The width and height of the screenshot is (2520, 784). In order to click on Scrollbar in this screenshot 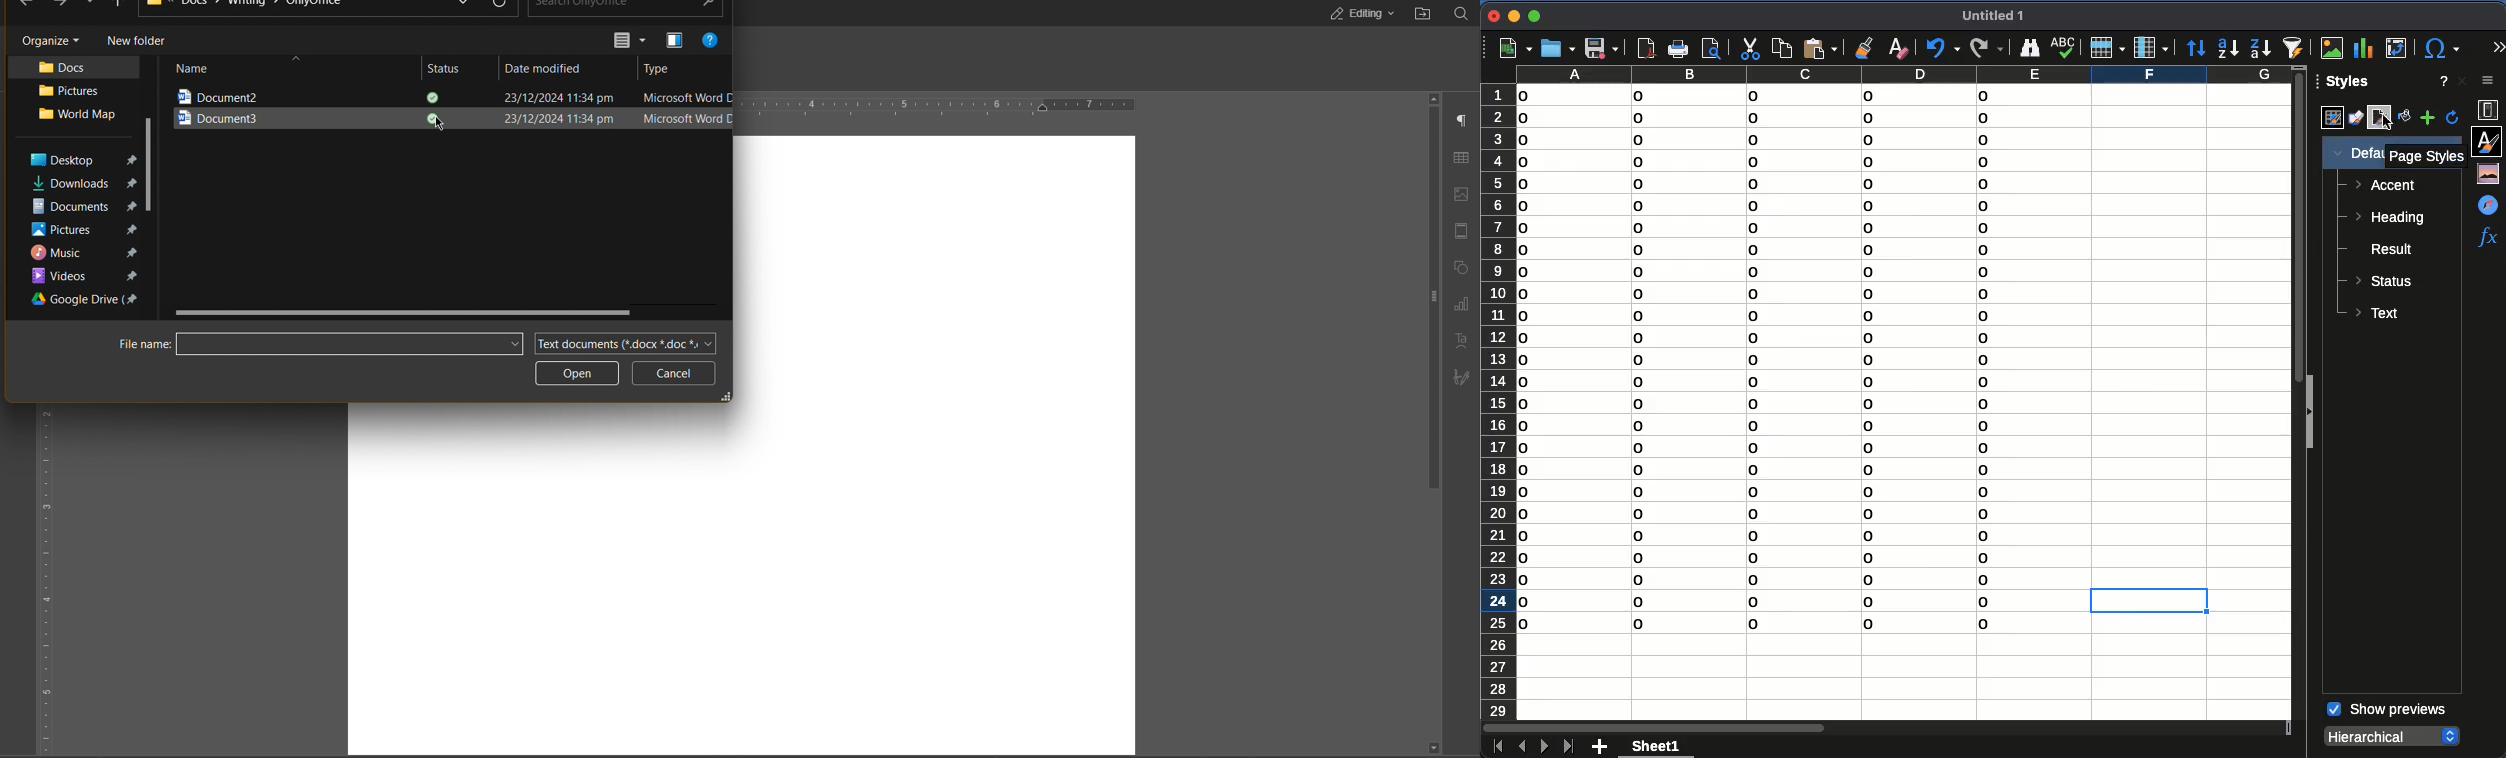, I will do `click(405, 313)`.